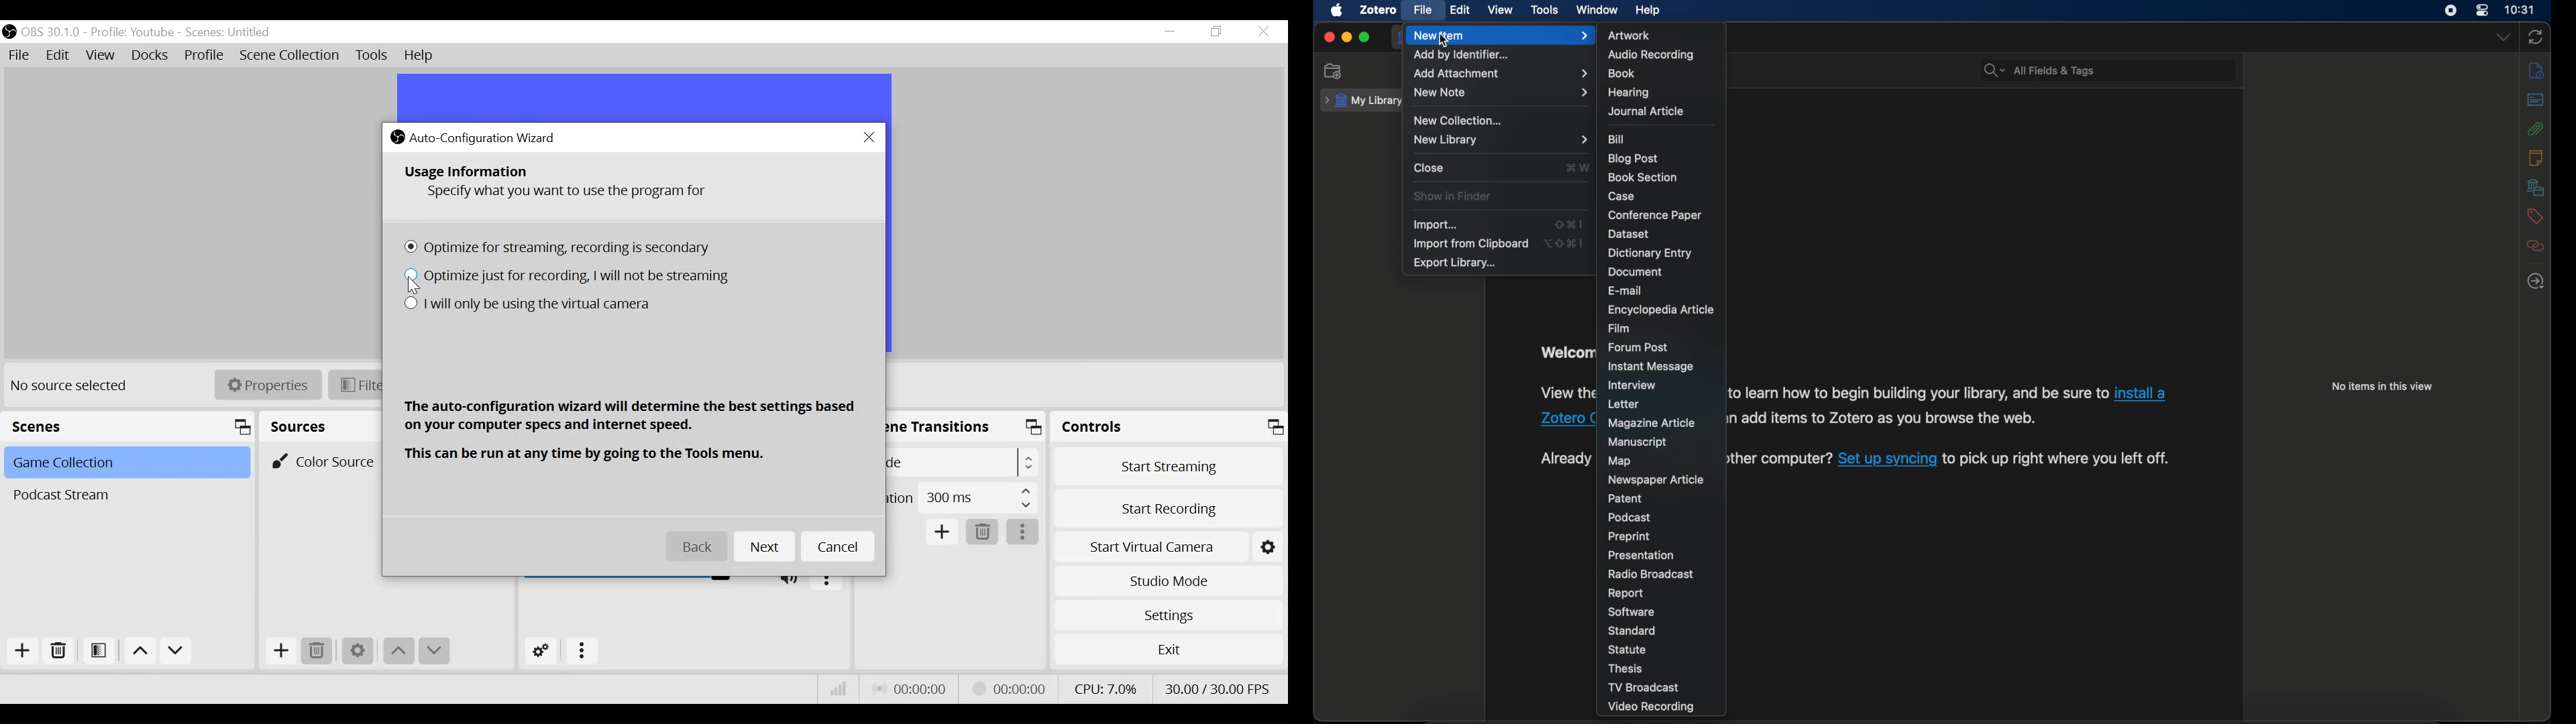 The image size is (2576, 728). What do you see at coordinates (9, 32) in the screenshot?
I see `OBS Desktop icon` at bounding box center [9, 32].